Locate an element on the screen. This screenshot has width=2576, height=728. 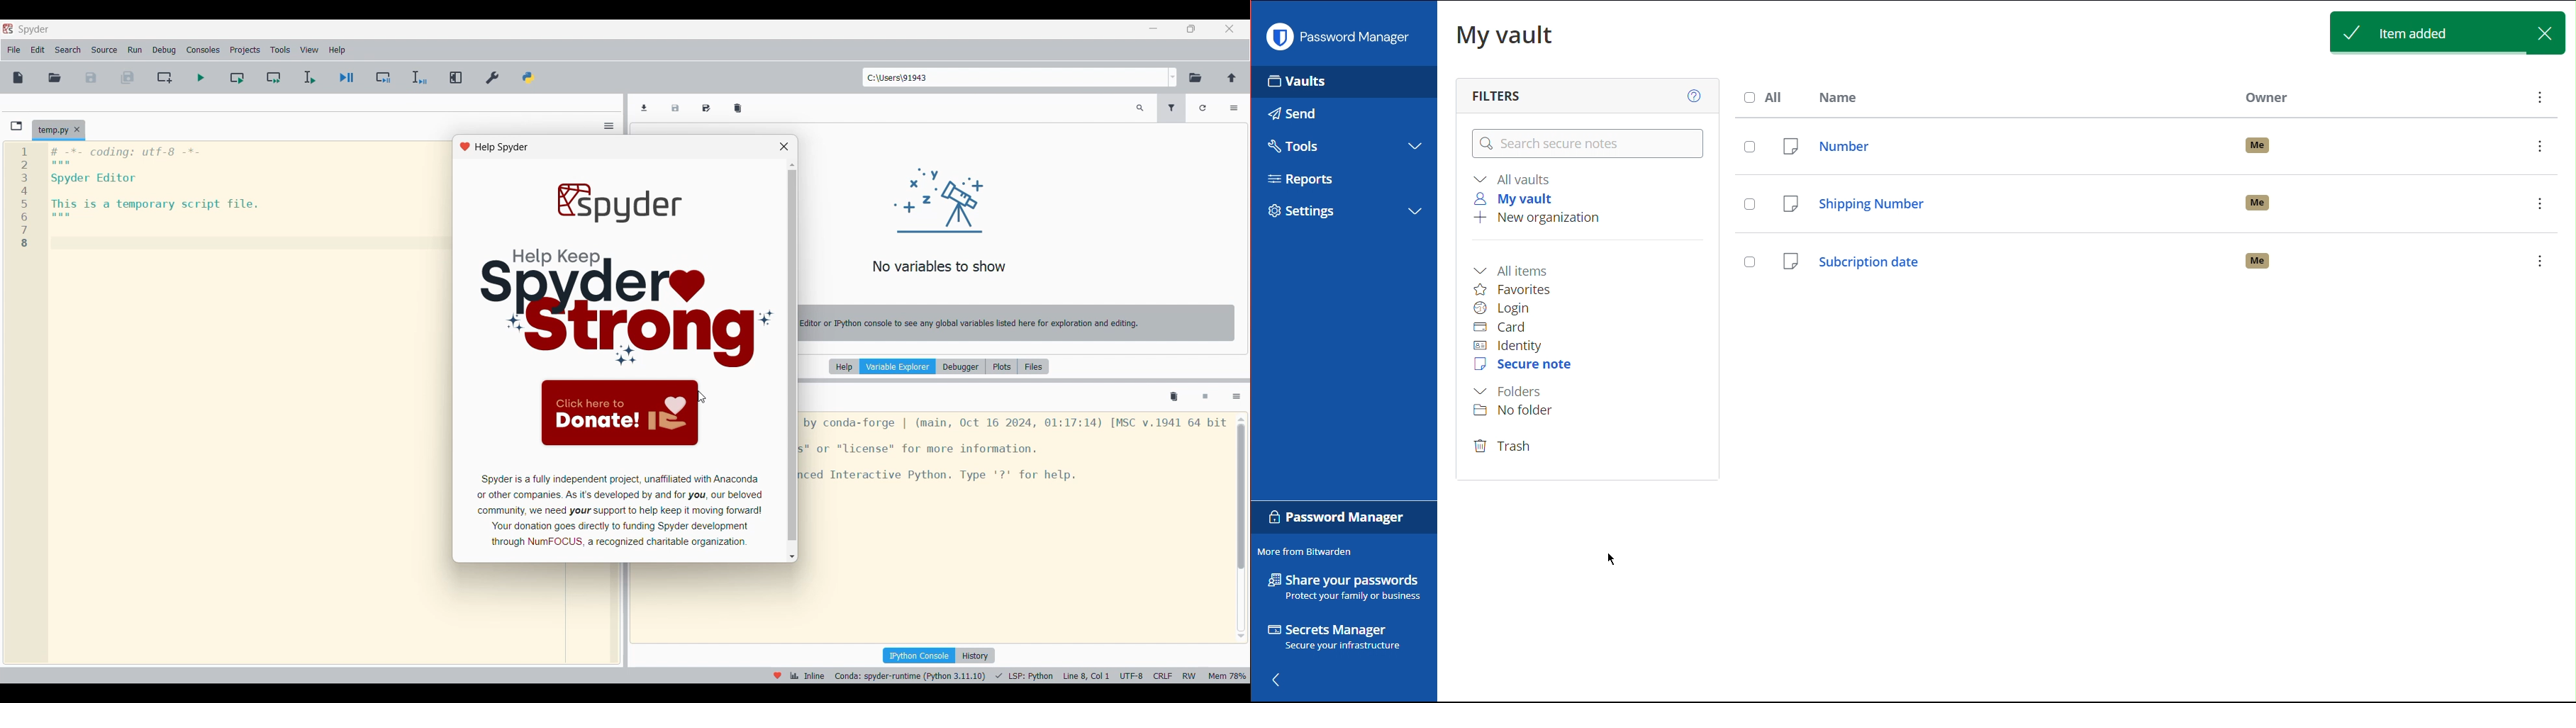
Remove all variables is located at coordinates (738, 108).